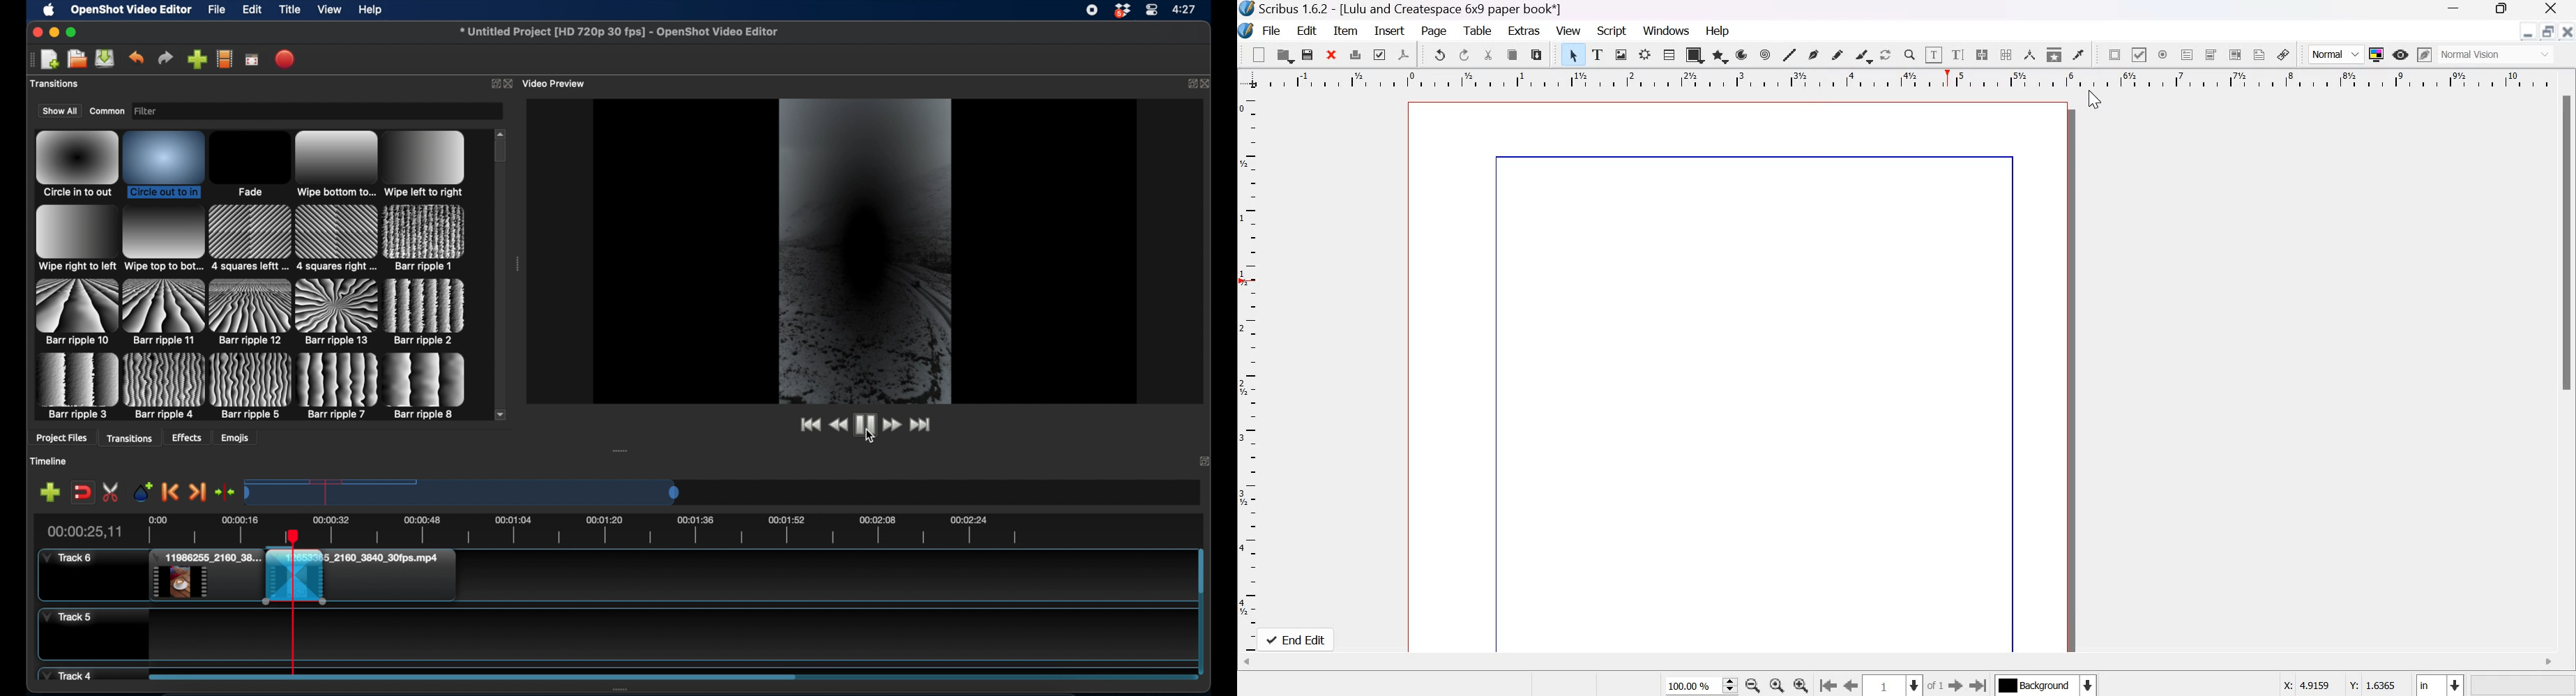 The width and height of the screenshot is (2576, 700). What do you see at coordinates (1697, 686) in the screenshot?
I see `current zoom level` at bounding box center [1697, 686].